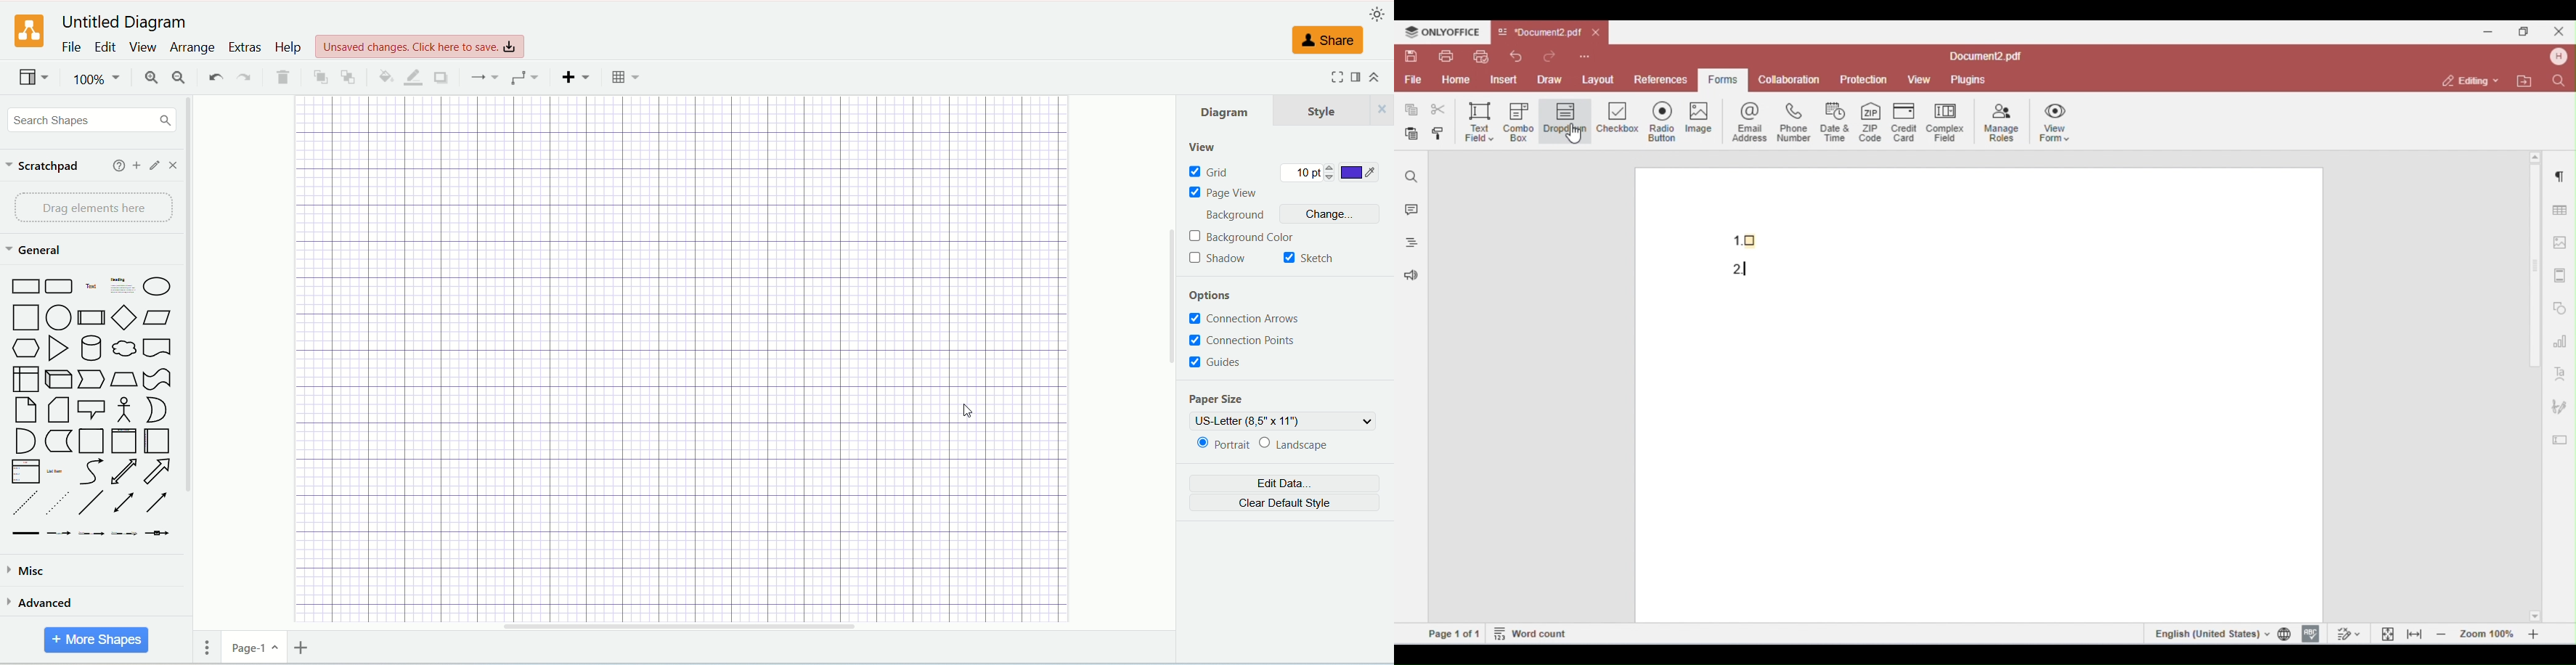  I want to click on clear default style, so click(1286, 504).